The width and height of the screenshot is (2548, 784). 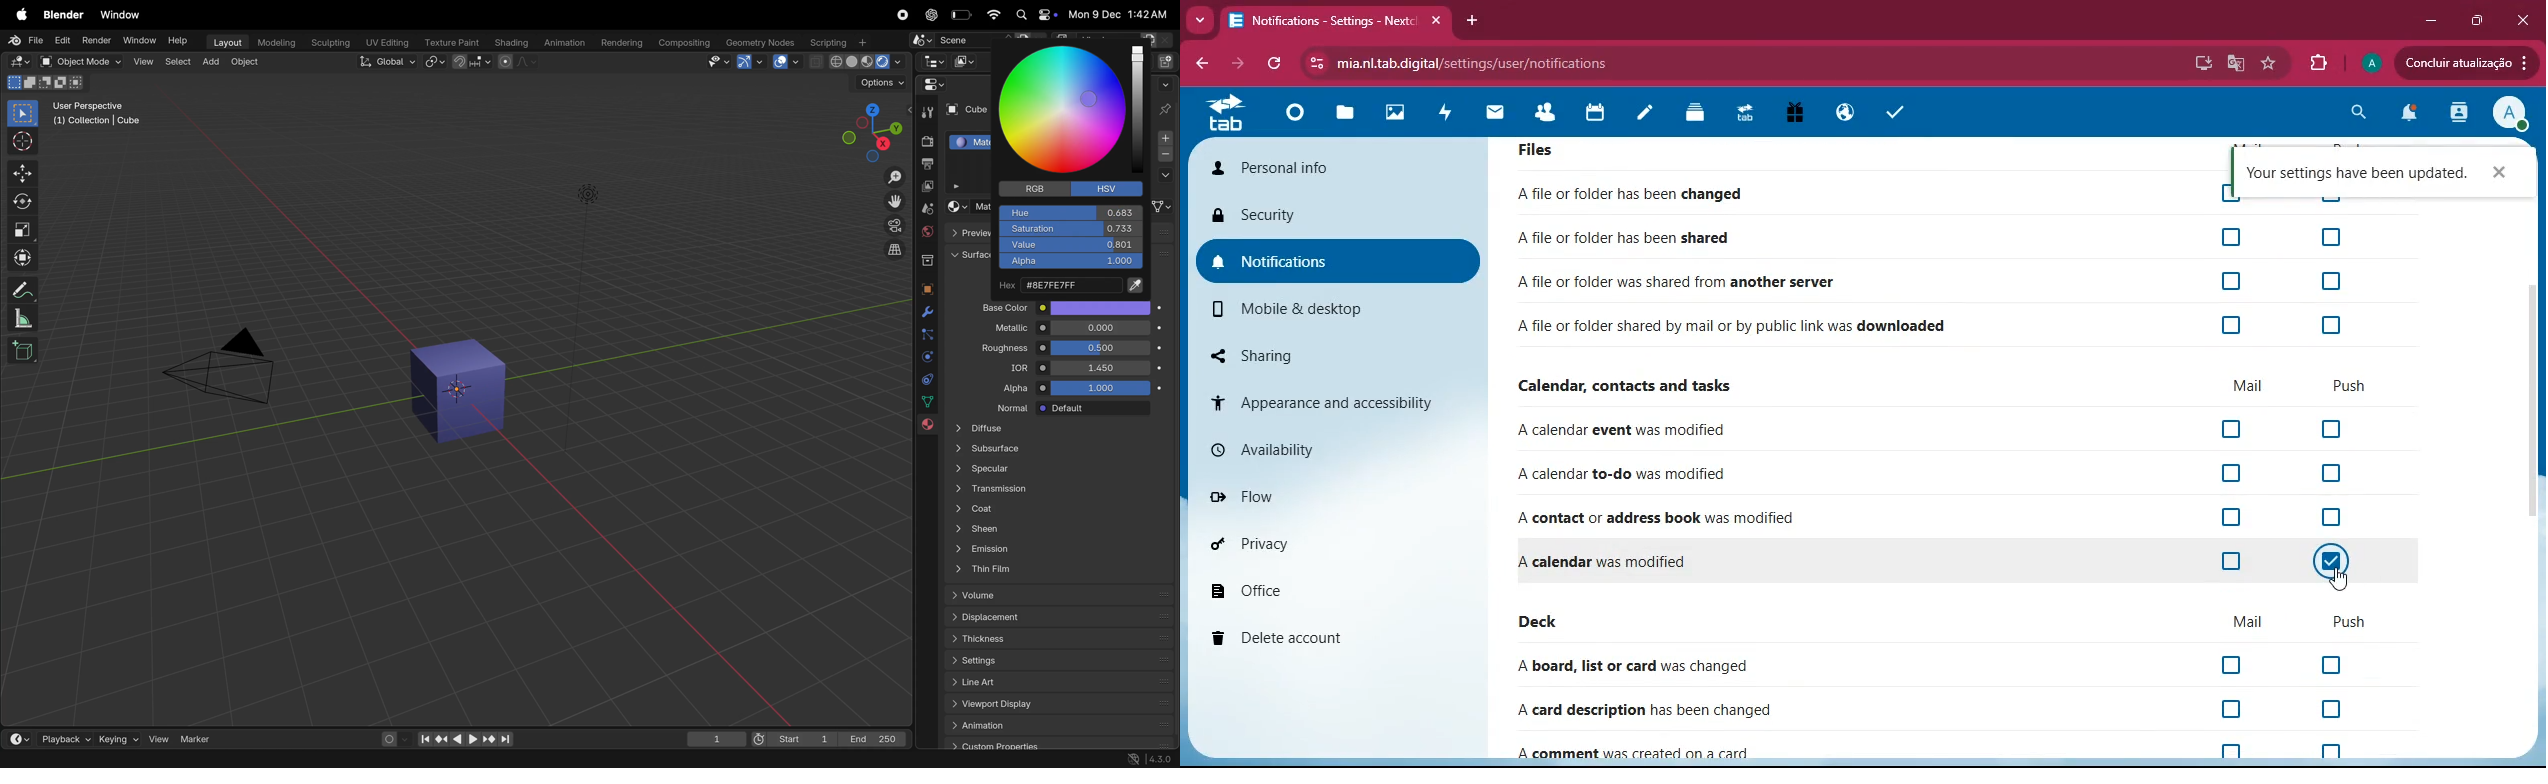 What do you see at coordinates (1474, 22) in the screenshot?
I see `add tab` at bounding box center [1474, 22].